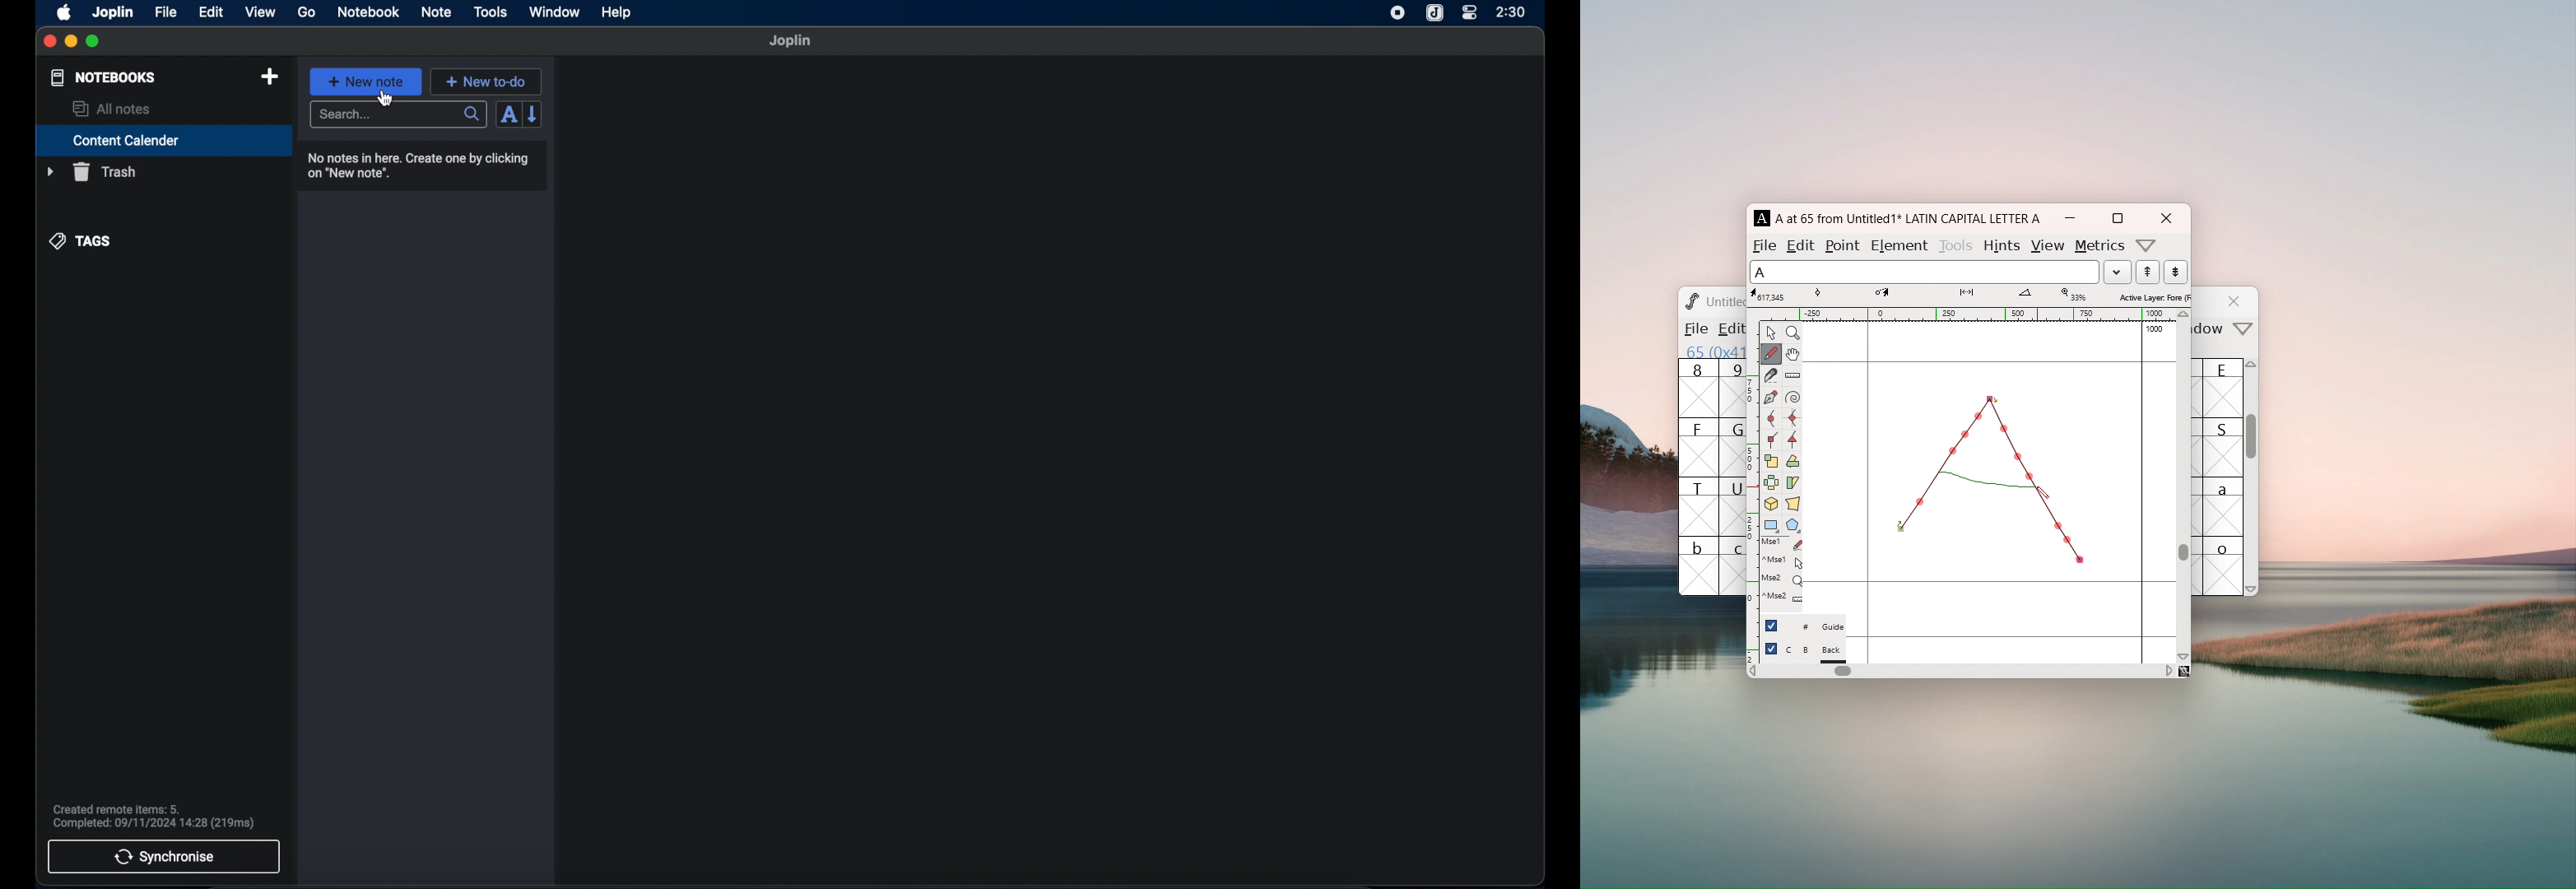  What do you see at coordinates (1771, 485) in the screenshot?
I see `flip selection` at bounding box center [1771, 485].